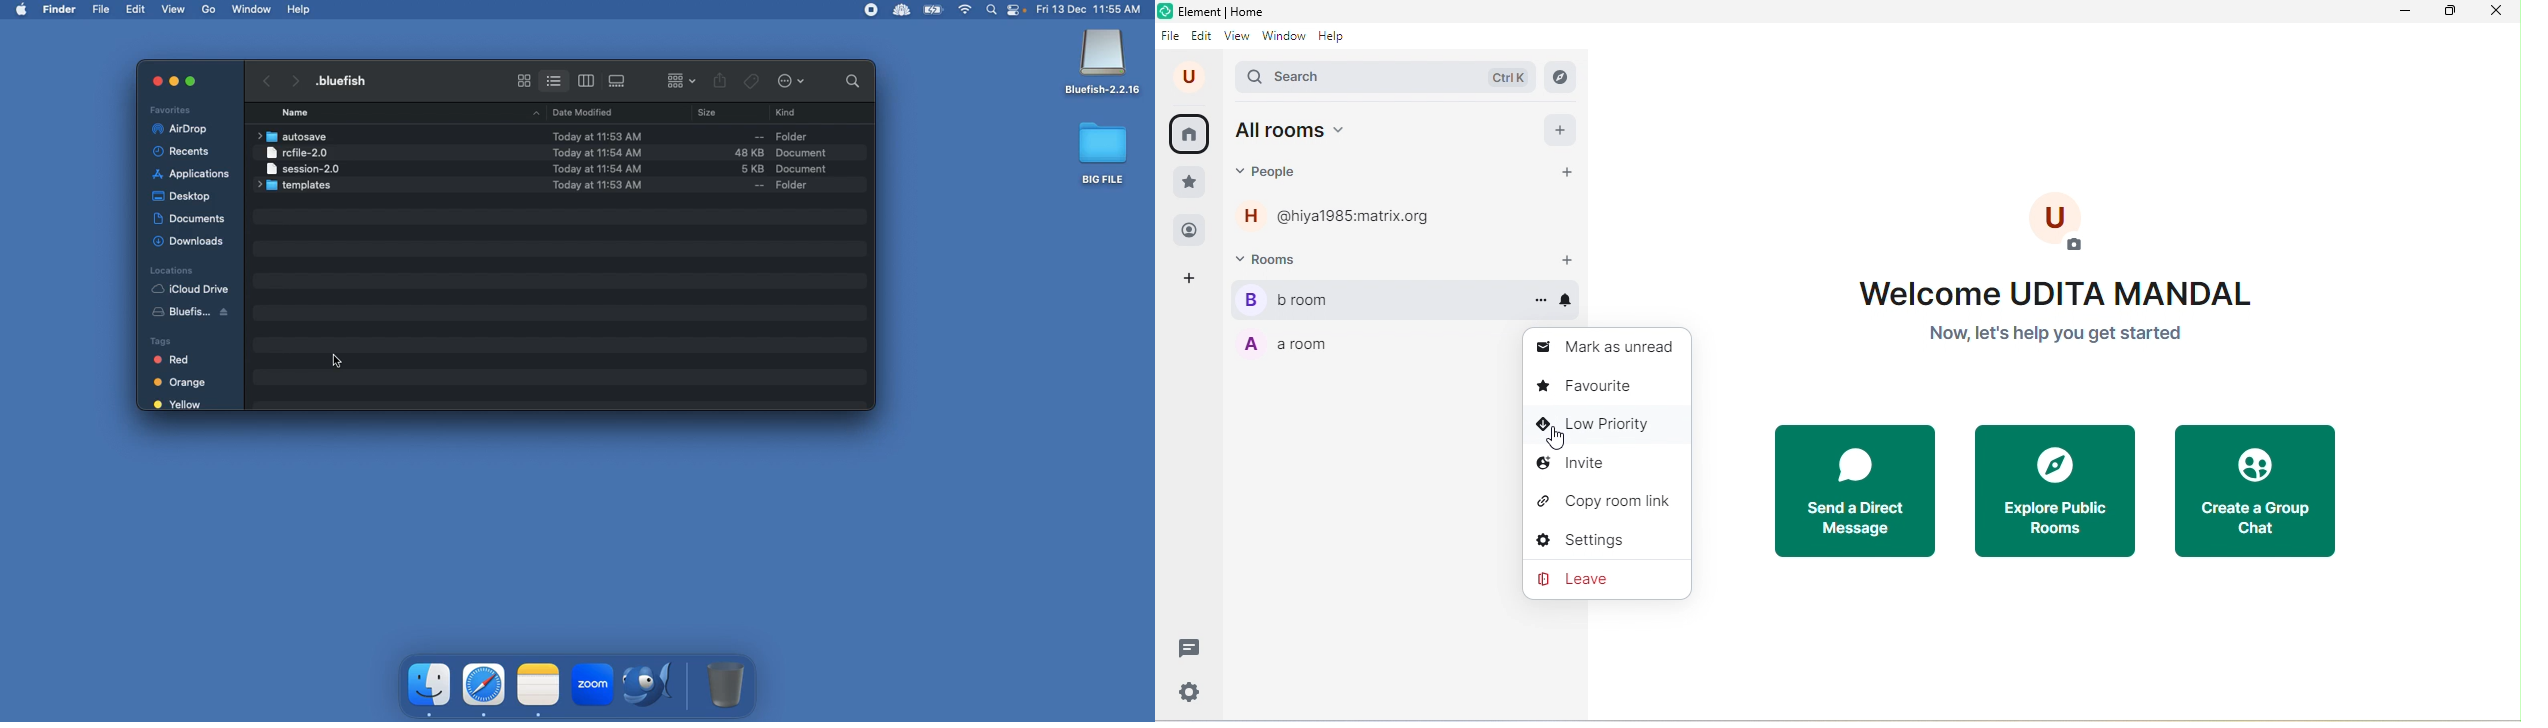 This screenshot has width=2548, height=728. I want to click on Name, so click(348, 80).